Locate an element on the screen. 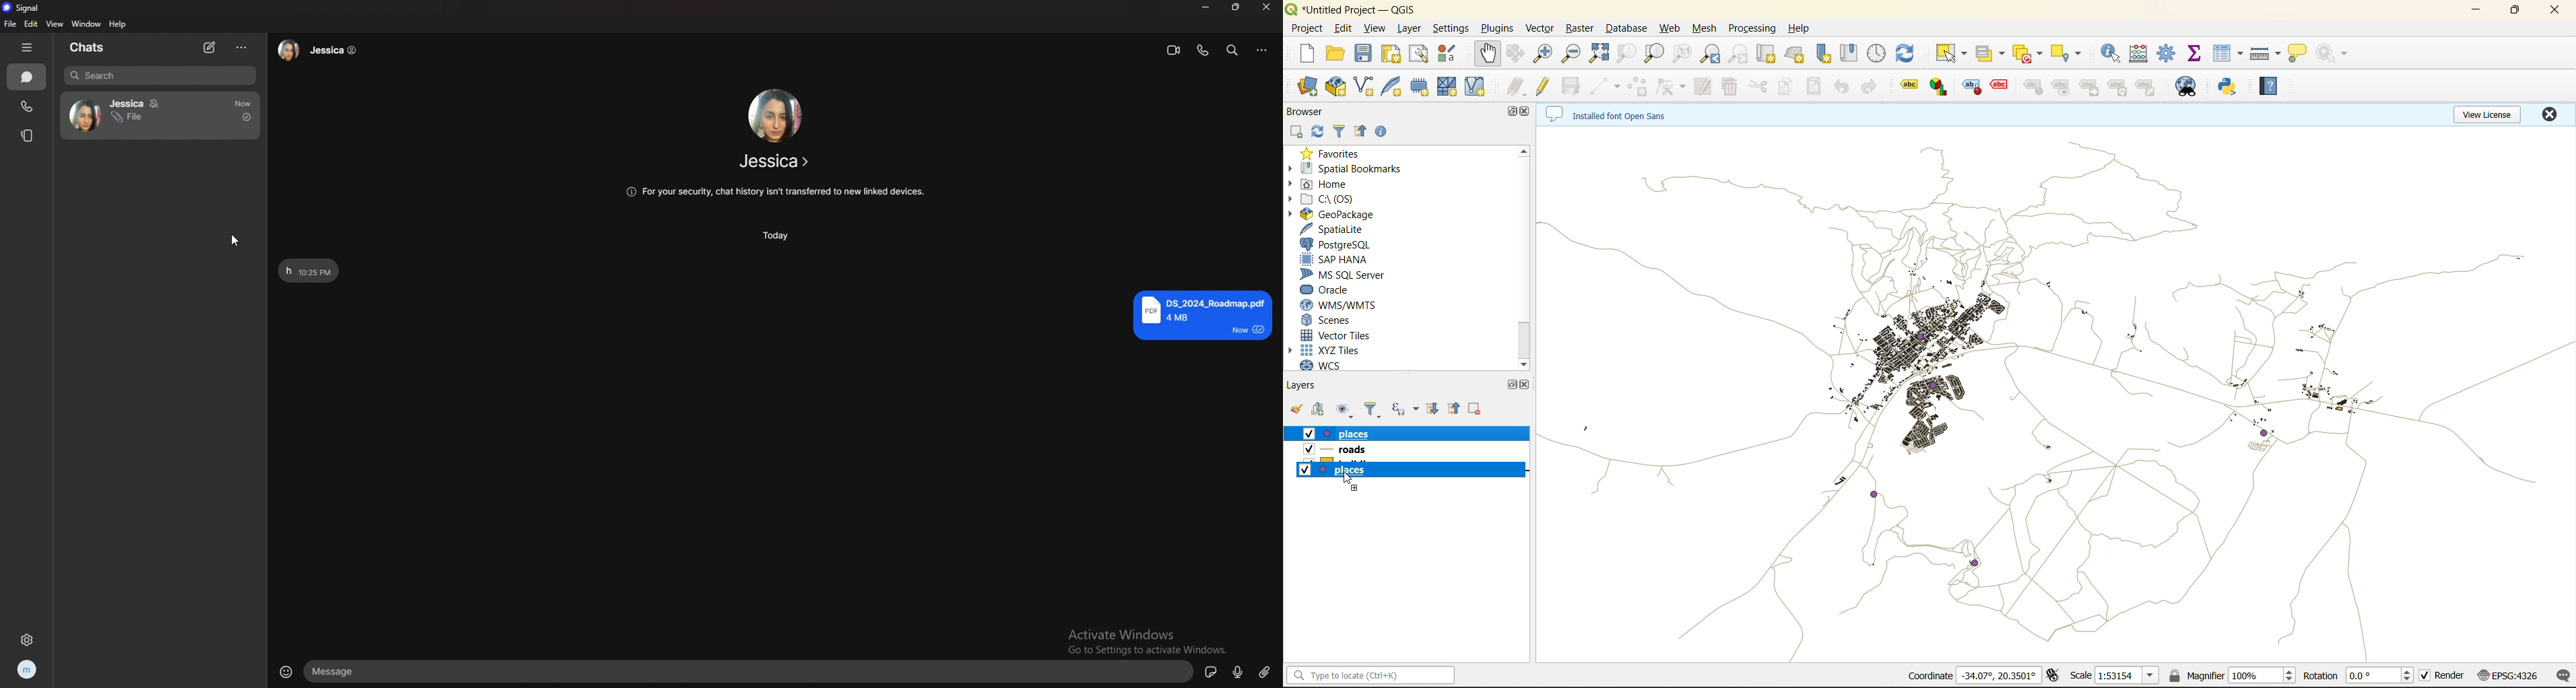  close is located at coordinates (1268, 7).